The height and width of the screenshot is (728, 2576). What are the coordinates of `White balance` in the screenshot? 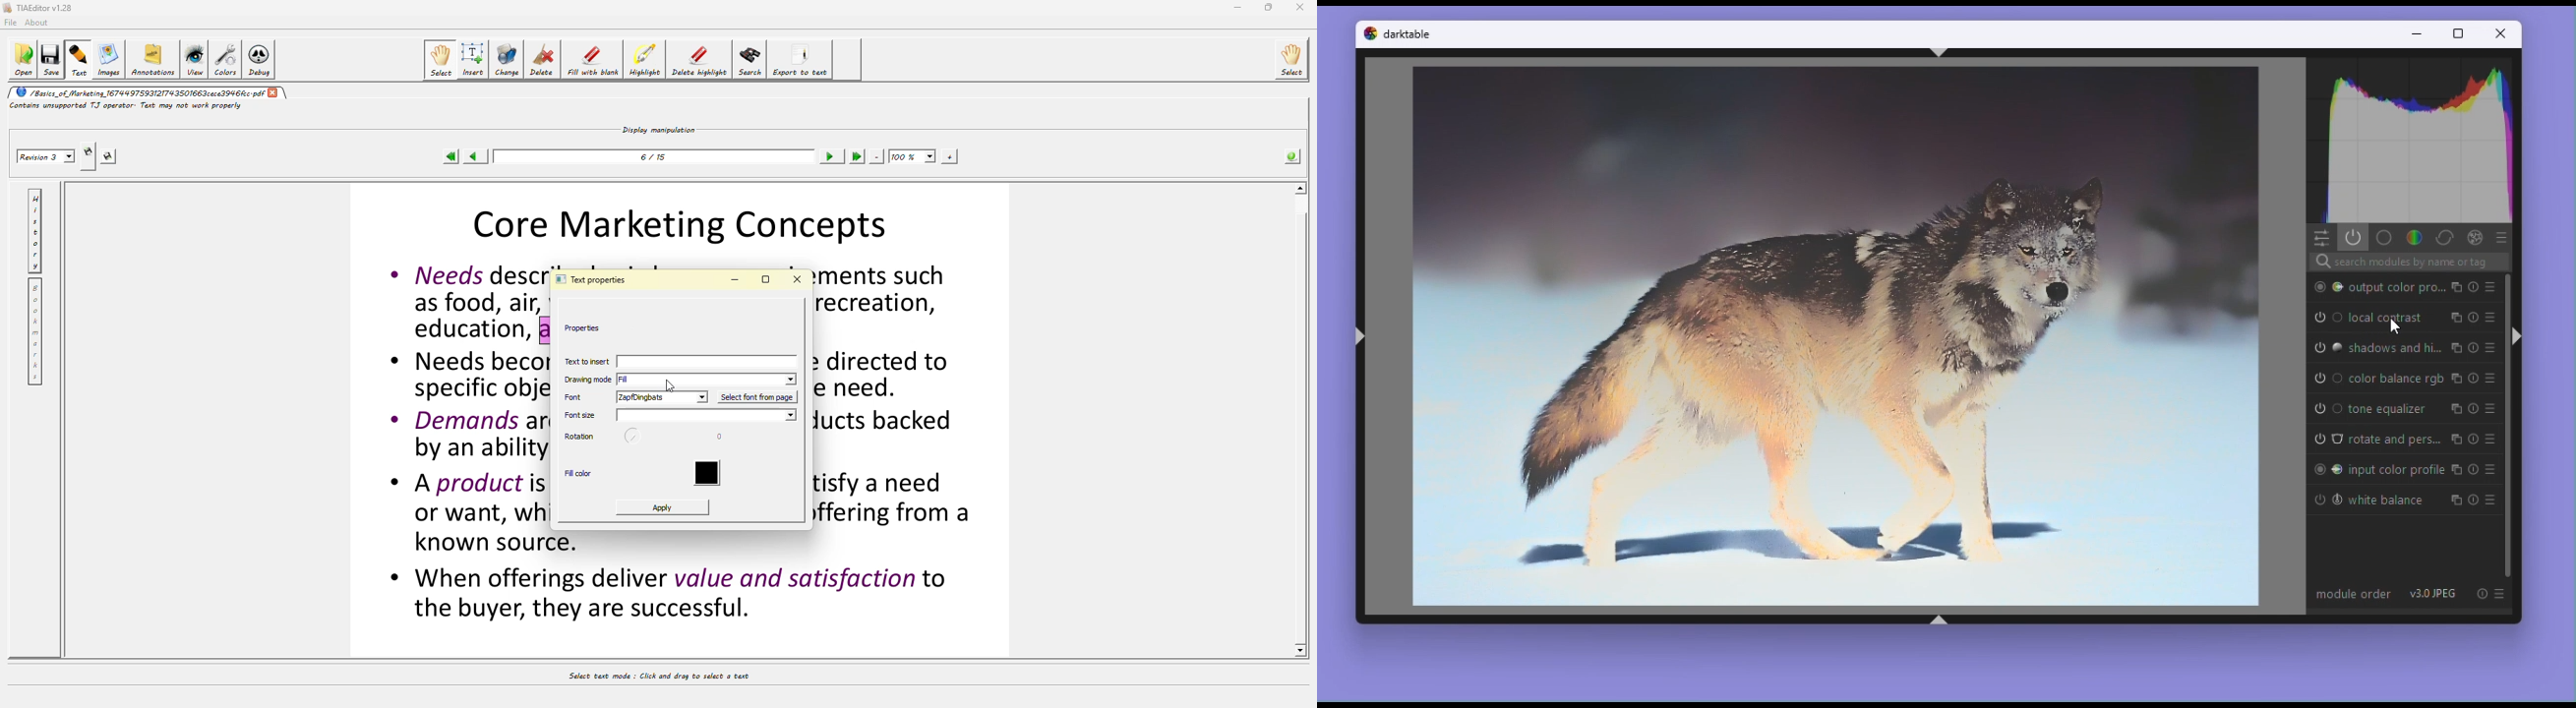 It's located at (2395, 500).